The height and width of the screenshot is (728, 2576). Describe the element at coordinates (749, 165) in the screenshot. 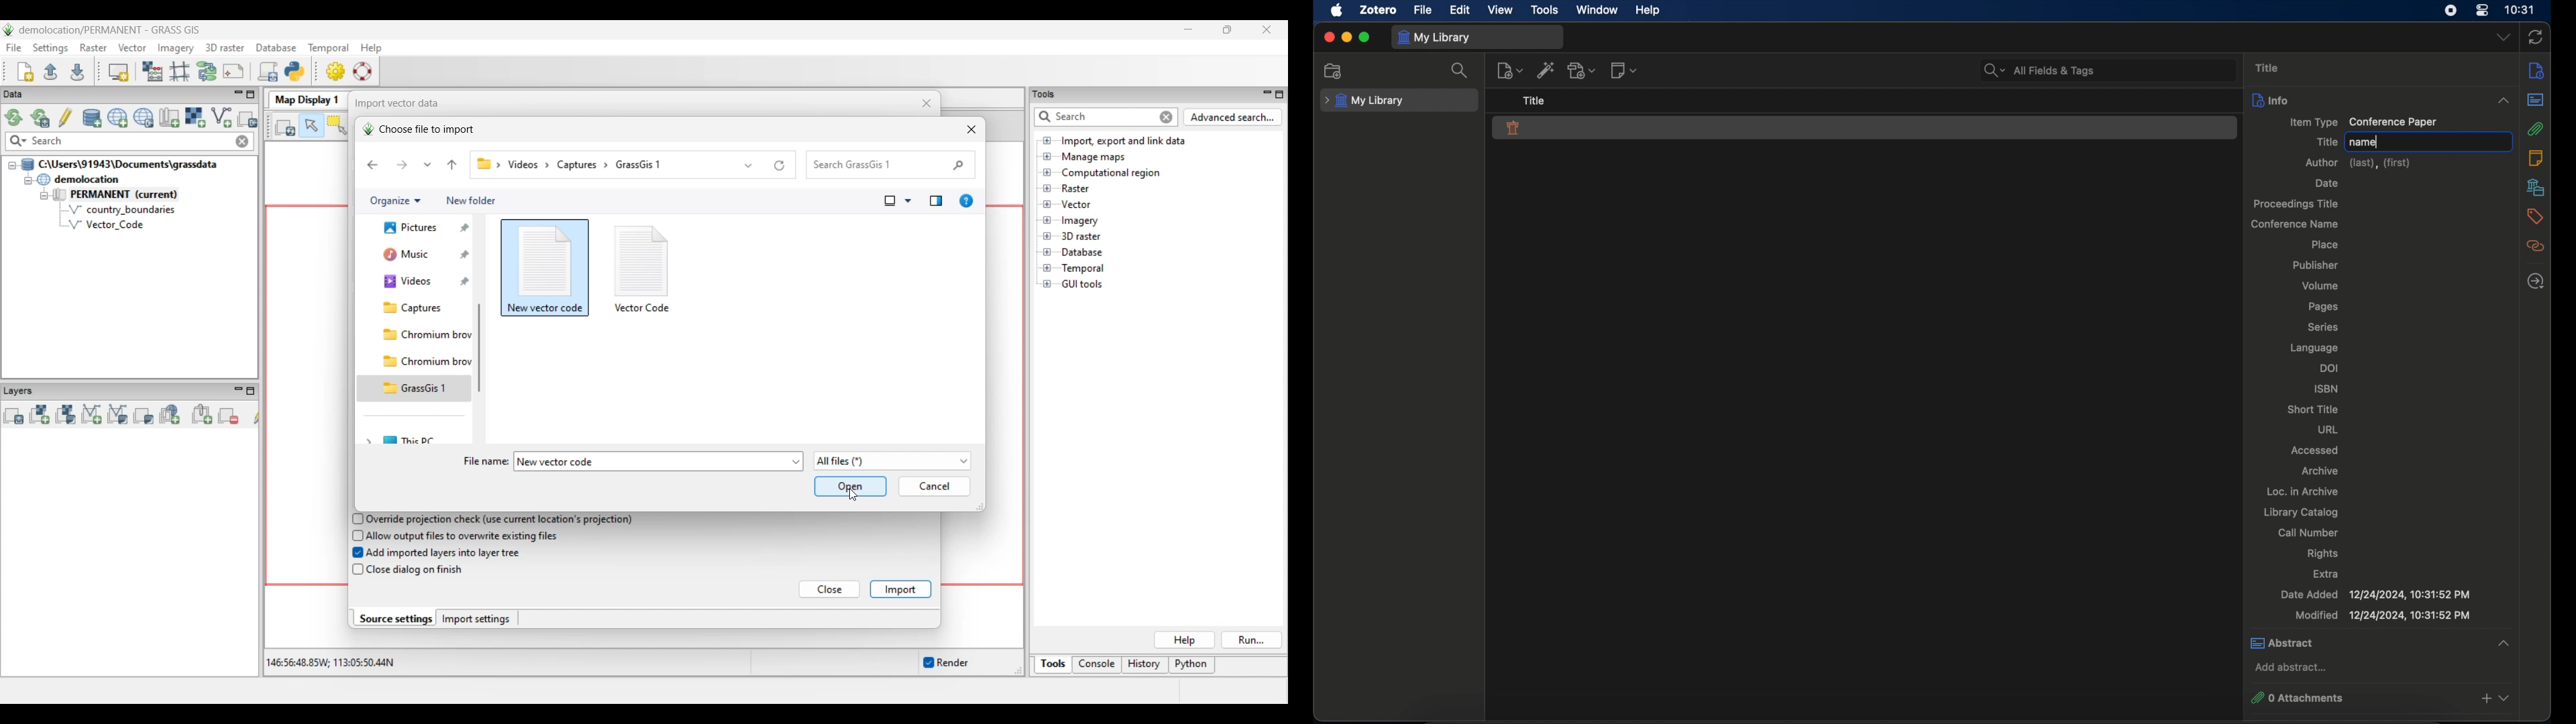

I see `Show list of previous locations` at that location.